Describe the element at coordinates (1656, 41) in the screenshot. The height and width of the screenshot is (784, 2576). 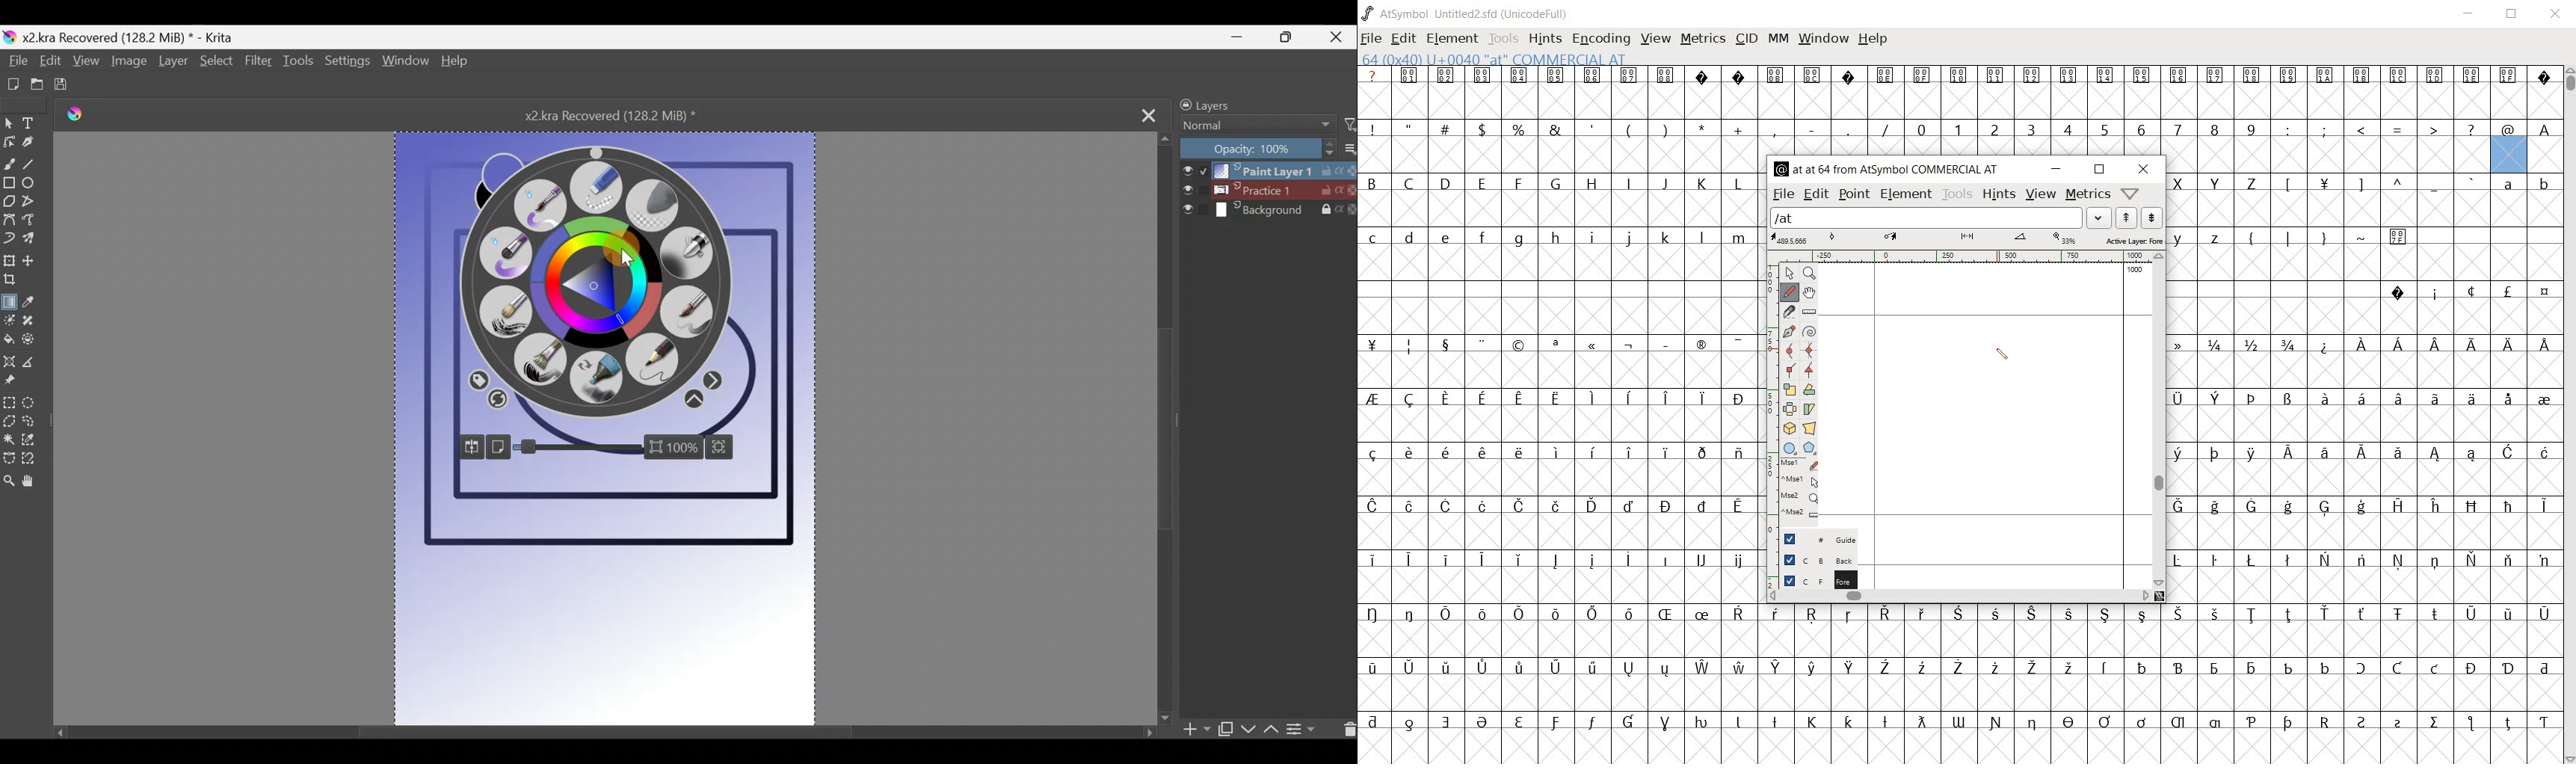
I see `VIEW` at that location.